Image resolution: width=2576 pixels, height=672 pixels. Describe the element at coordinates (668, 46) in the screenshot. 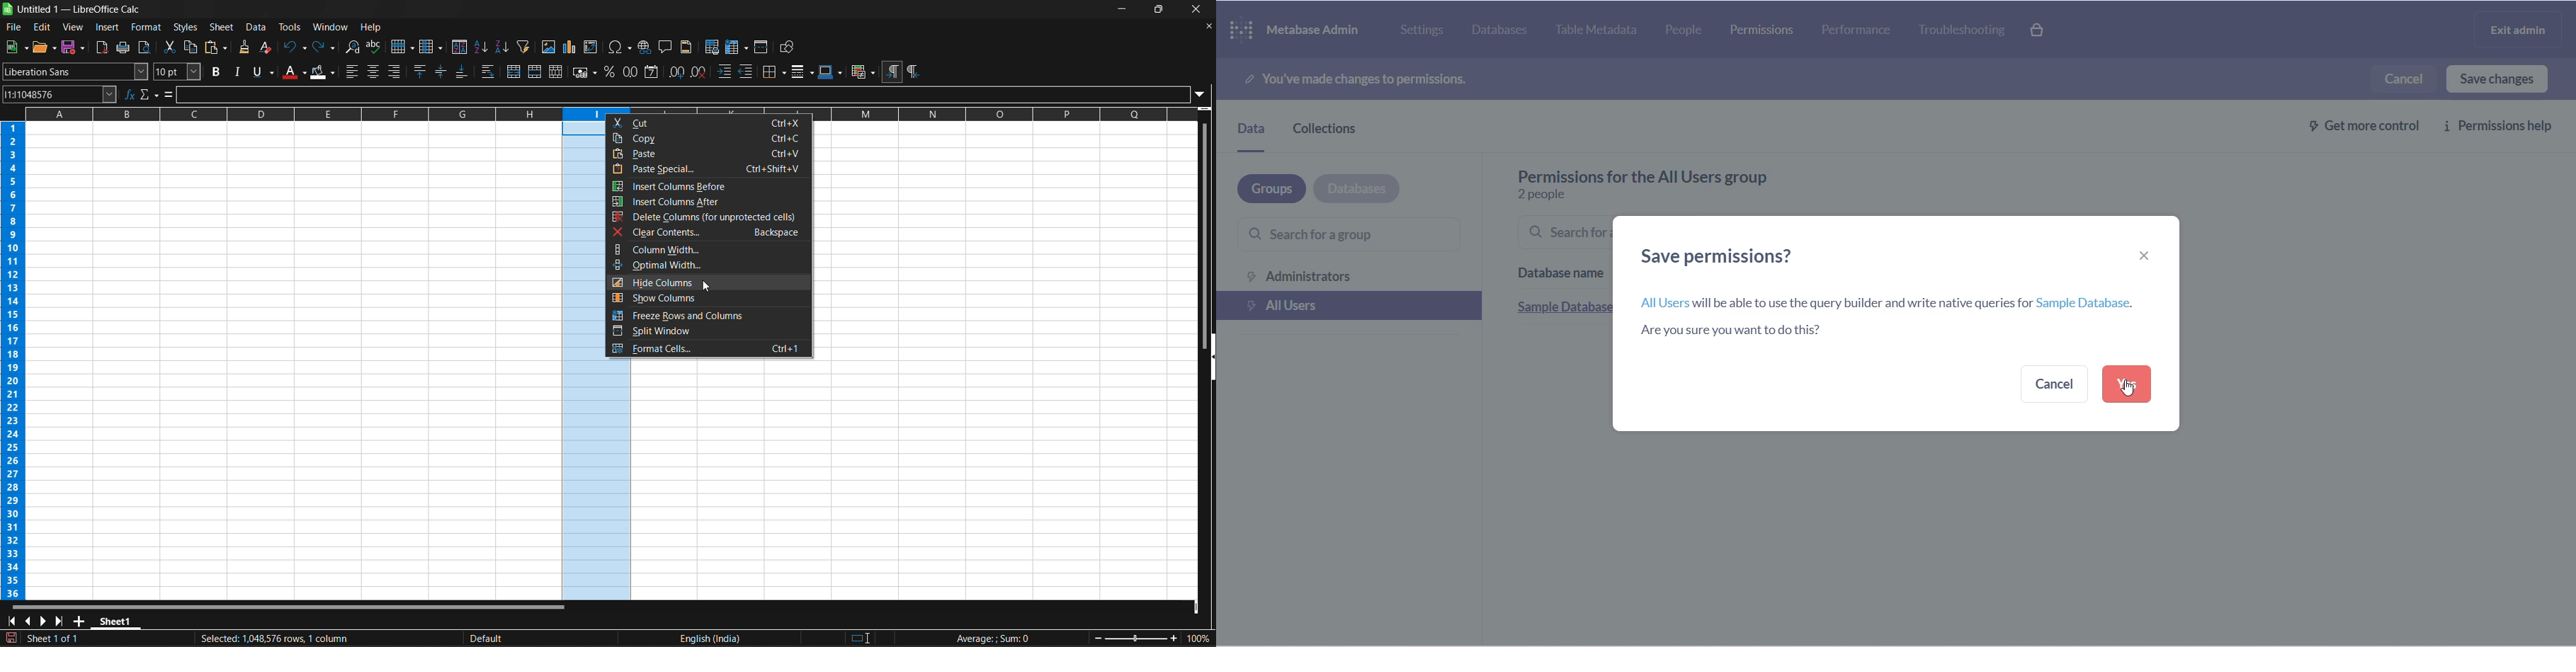

I see `insert comment` at that location.